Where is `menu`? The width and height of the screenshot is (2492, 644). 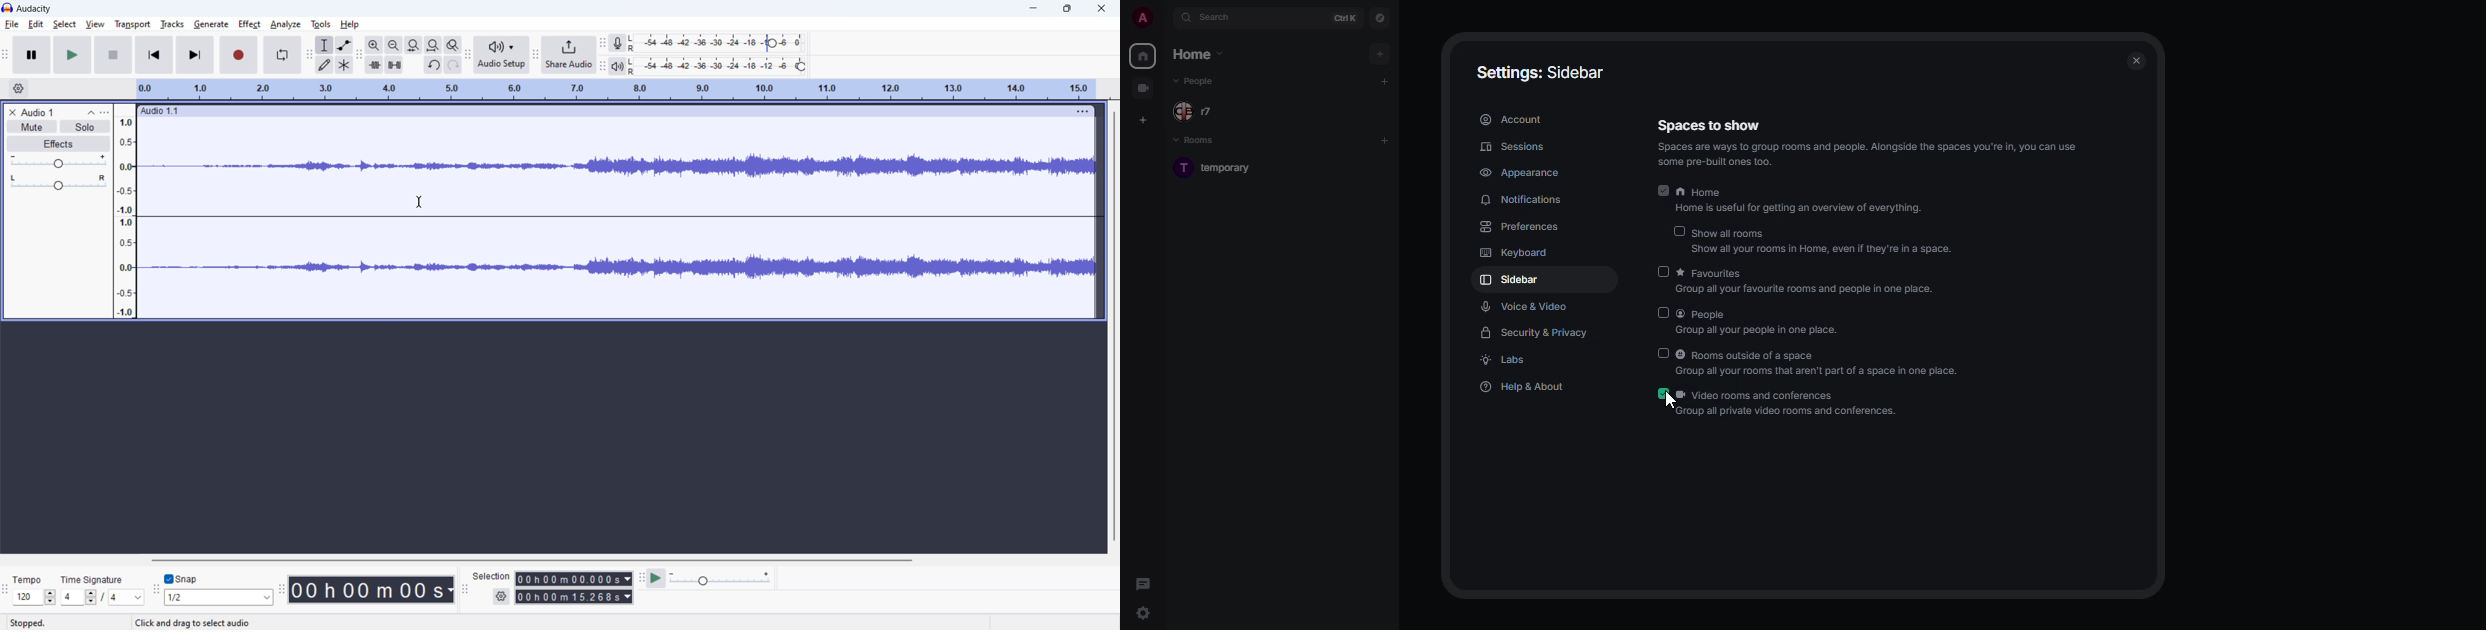
menu is located at coordinates (1081, 111).